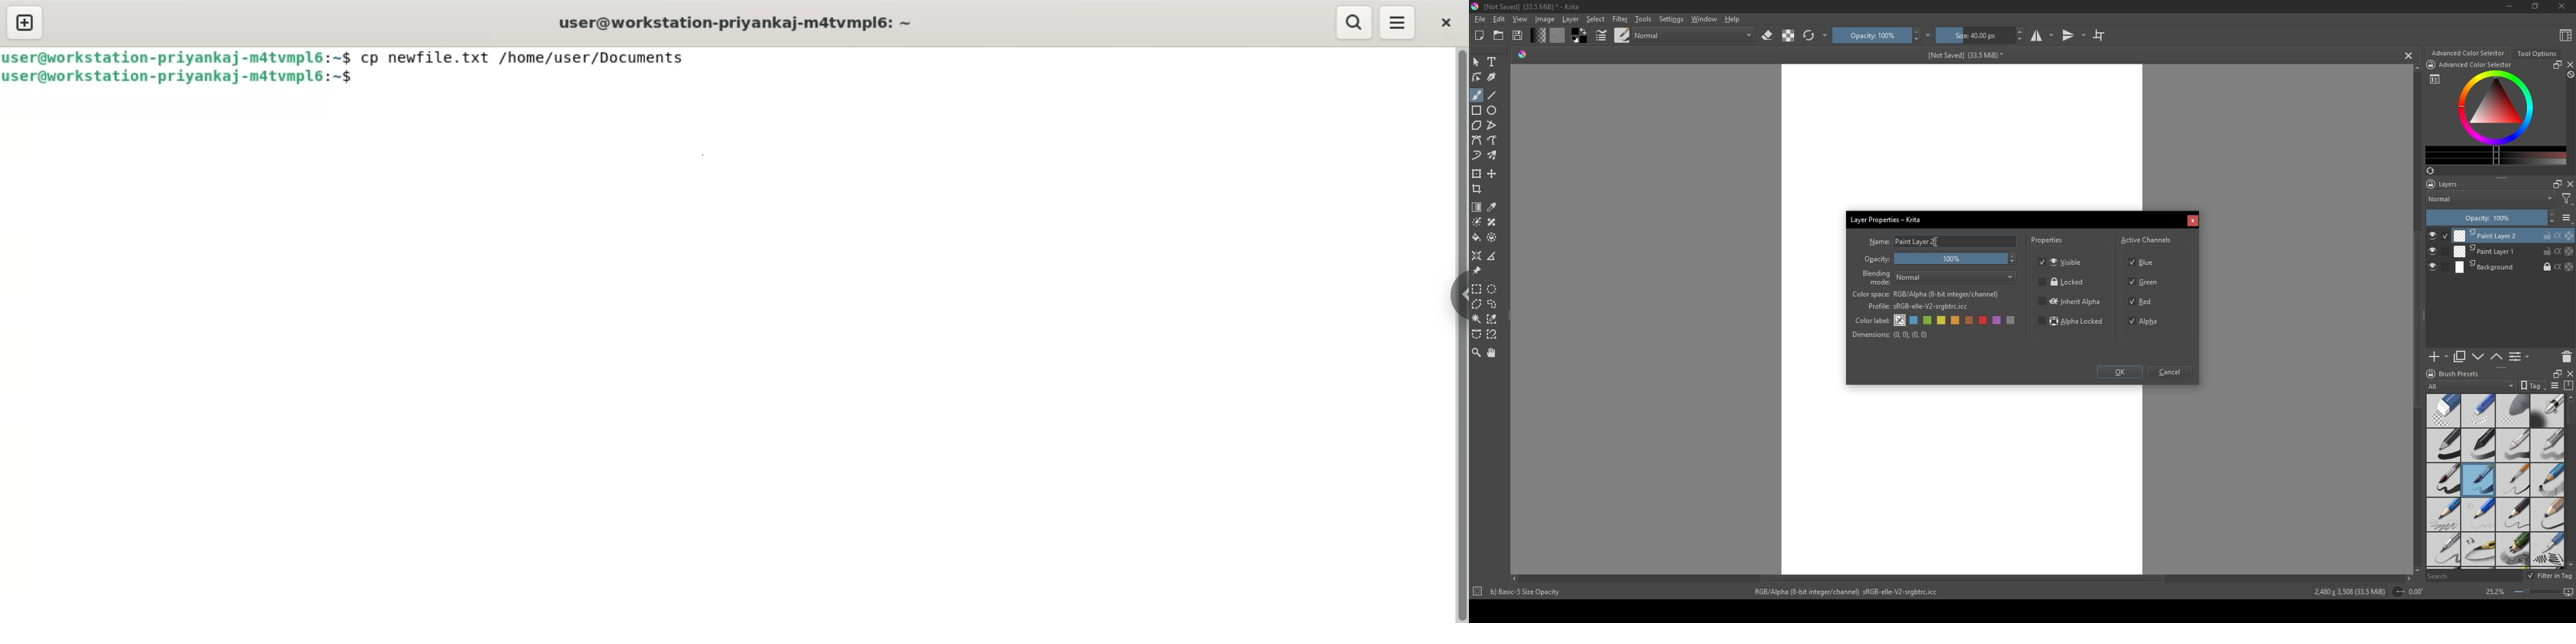  What do you see at coordinates (1528, 592) in the screenshot?
I see `b) Basic-5 Size Opacity` at bounding box center [1528, 592].